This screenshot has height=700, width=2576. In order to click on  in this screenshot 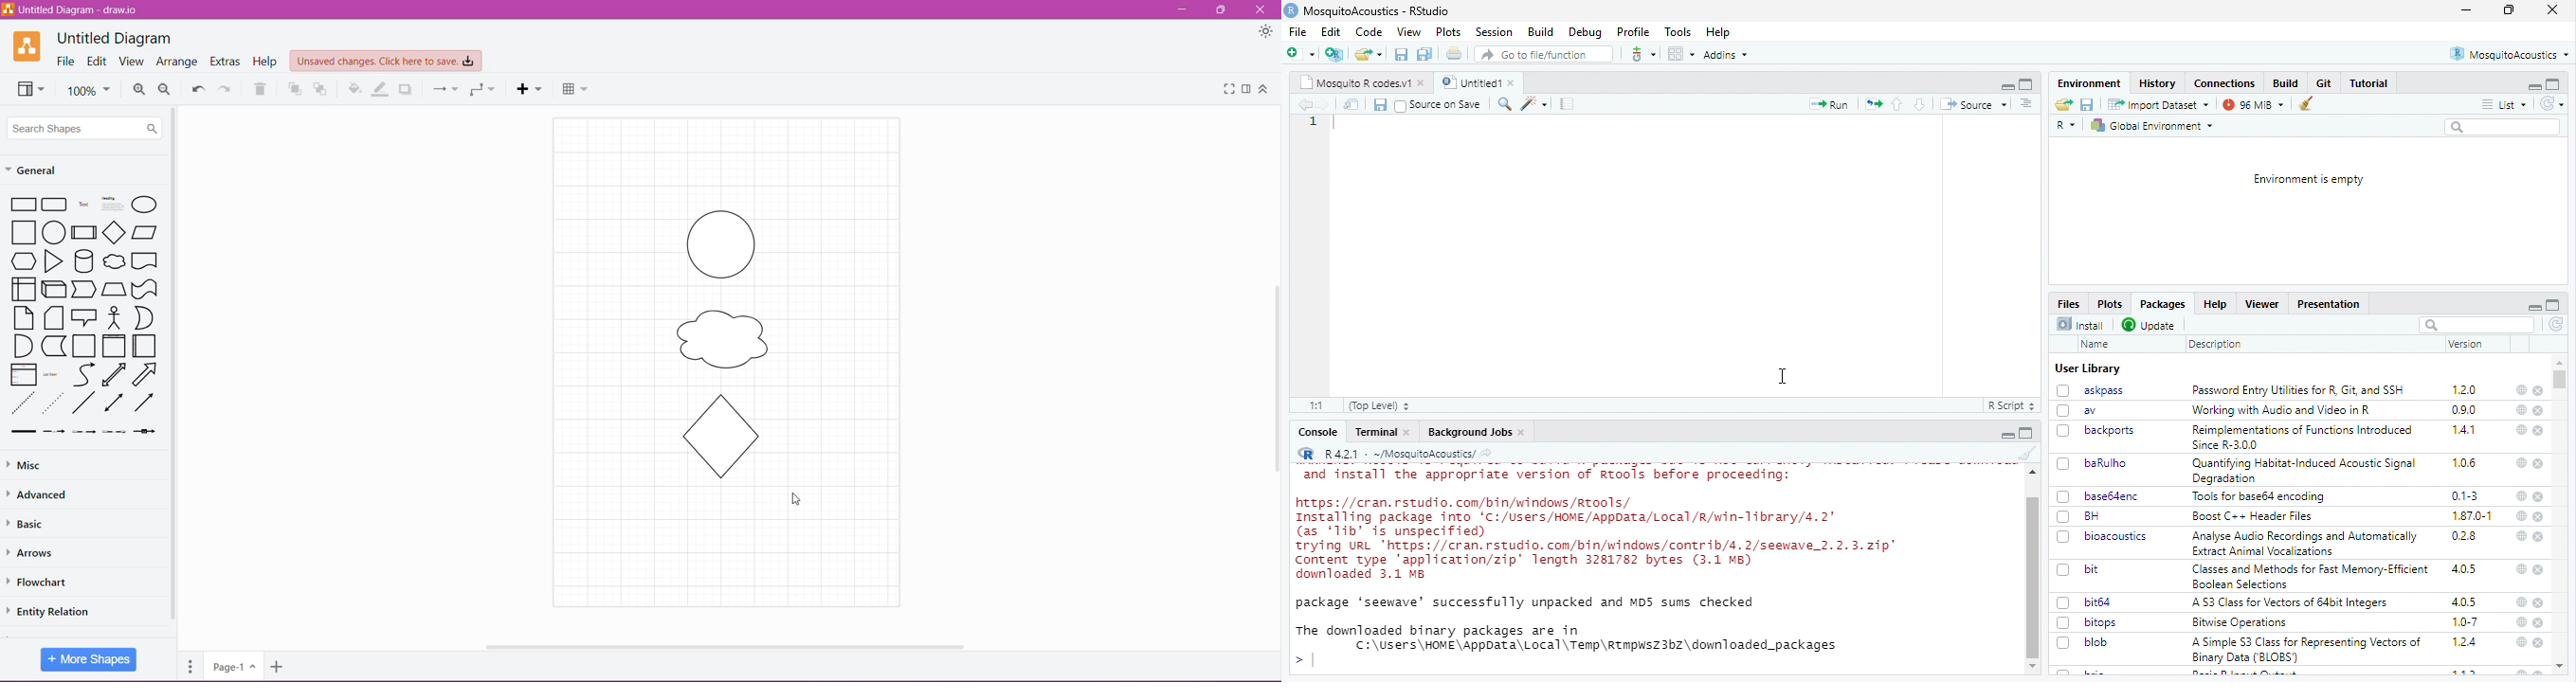, I will do `click(2034, 471)`.